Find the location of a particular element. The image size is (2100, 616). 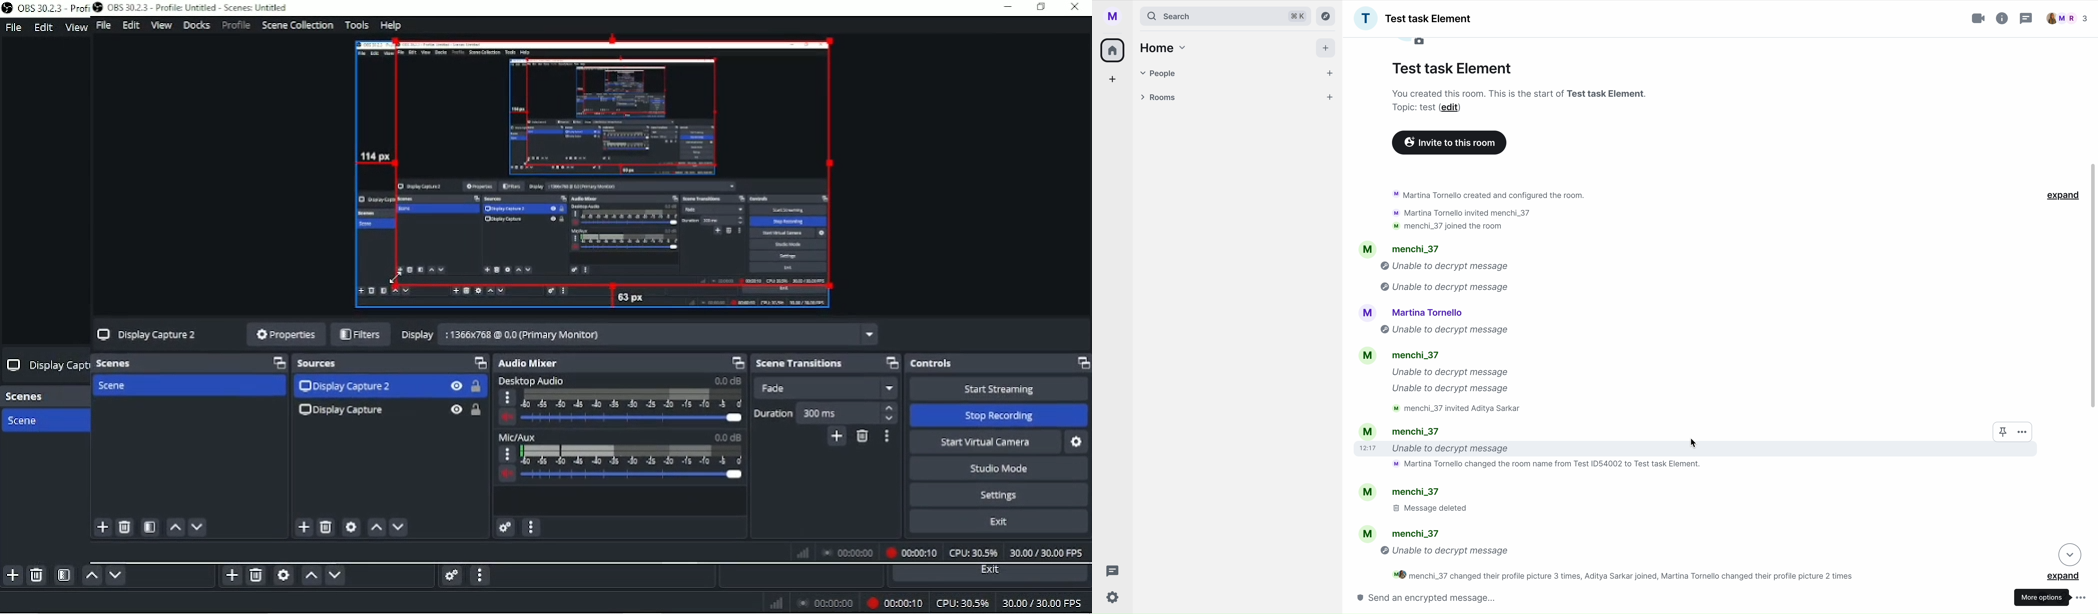

Tools is located at coordinates (357, 24).